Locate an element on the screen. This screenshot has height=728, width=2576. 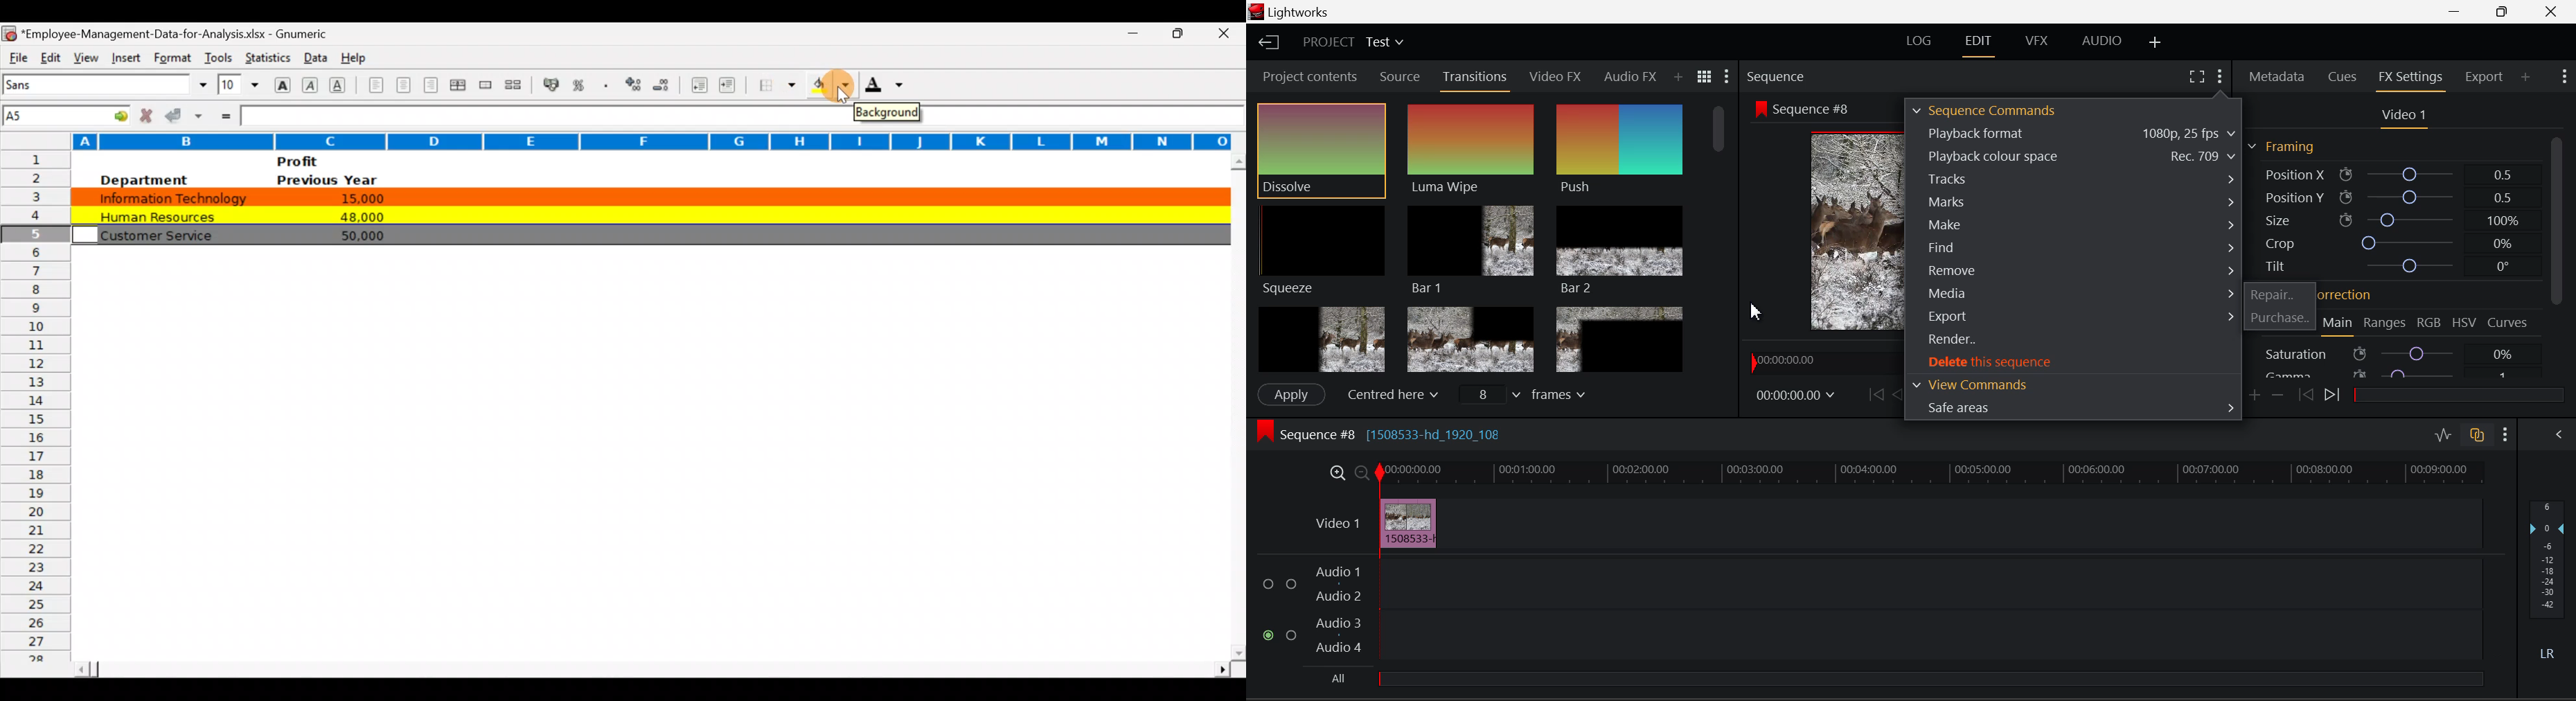
Tracks is located at coordinates (2075, 178).